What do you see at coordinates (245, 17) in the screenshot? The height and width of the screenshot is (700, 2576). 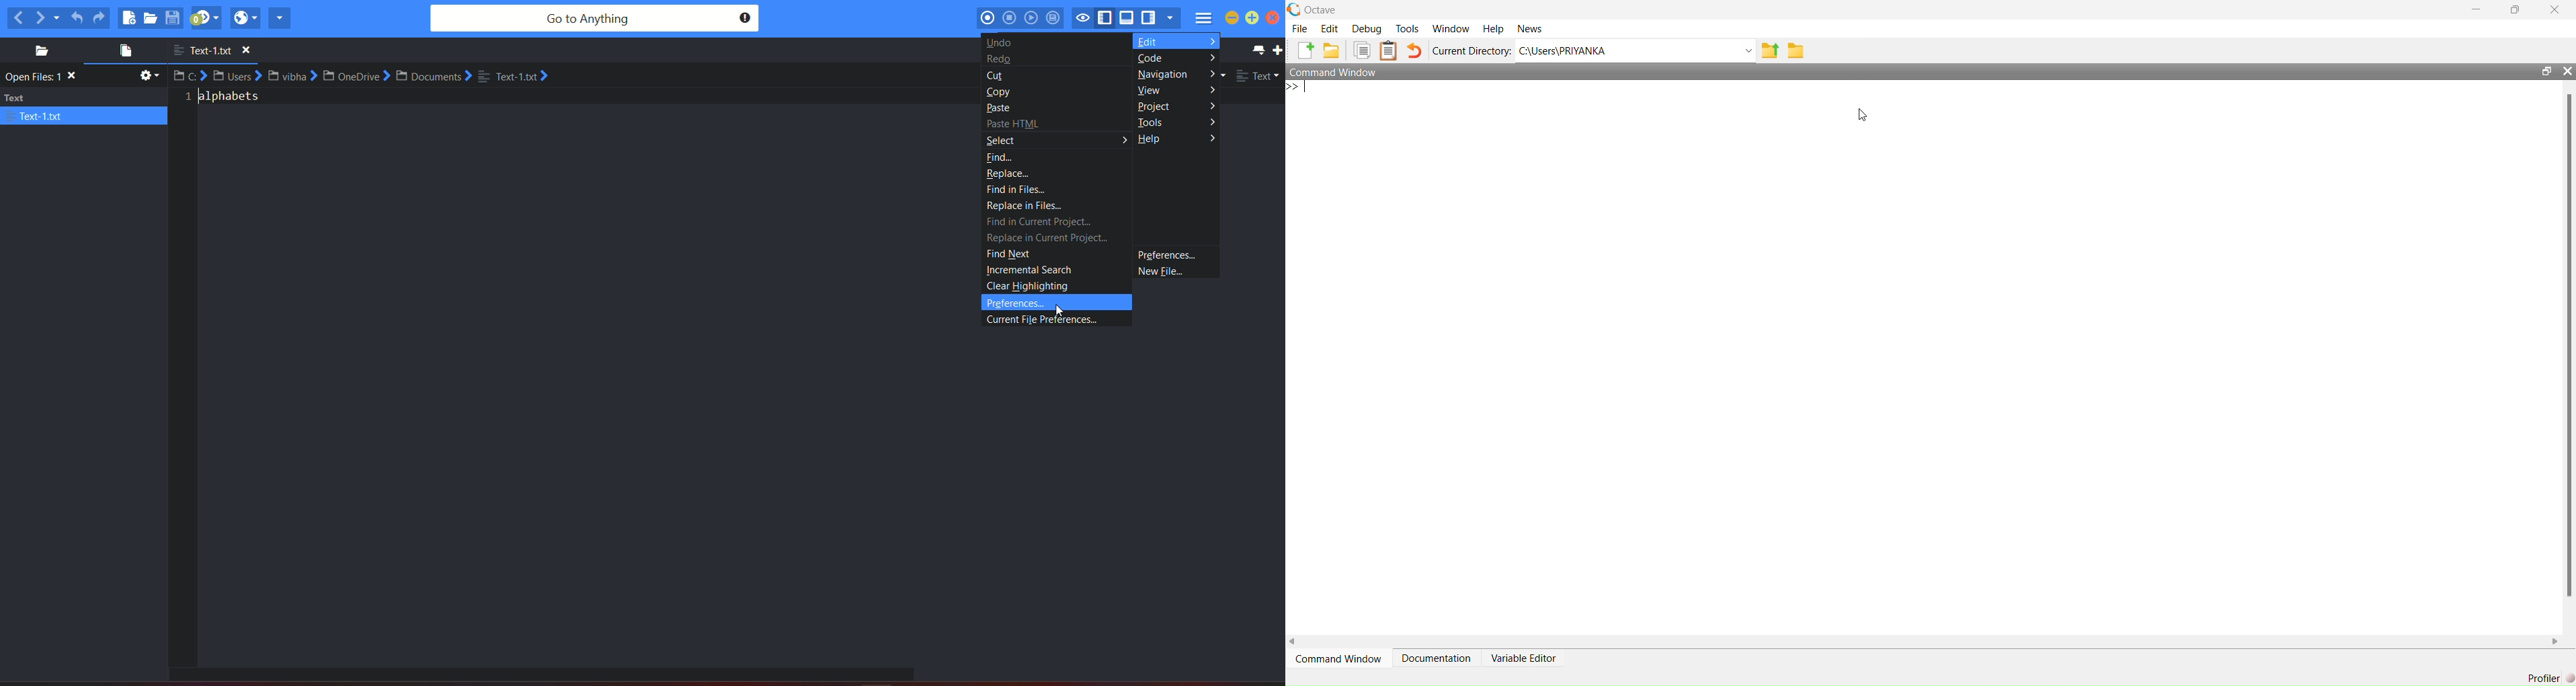 I see `view in browser` at bounding box center [245, 17].